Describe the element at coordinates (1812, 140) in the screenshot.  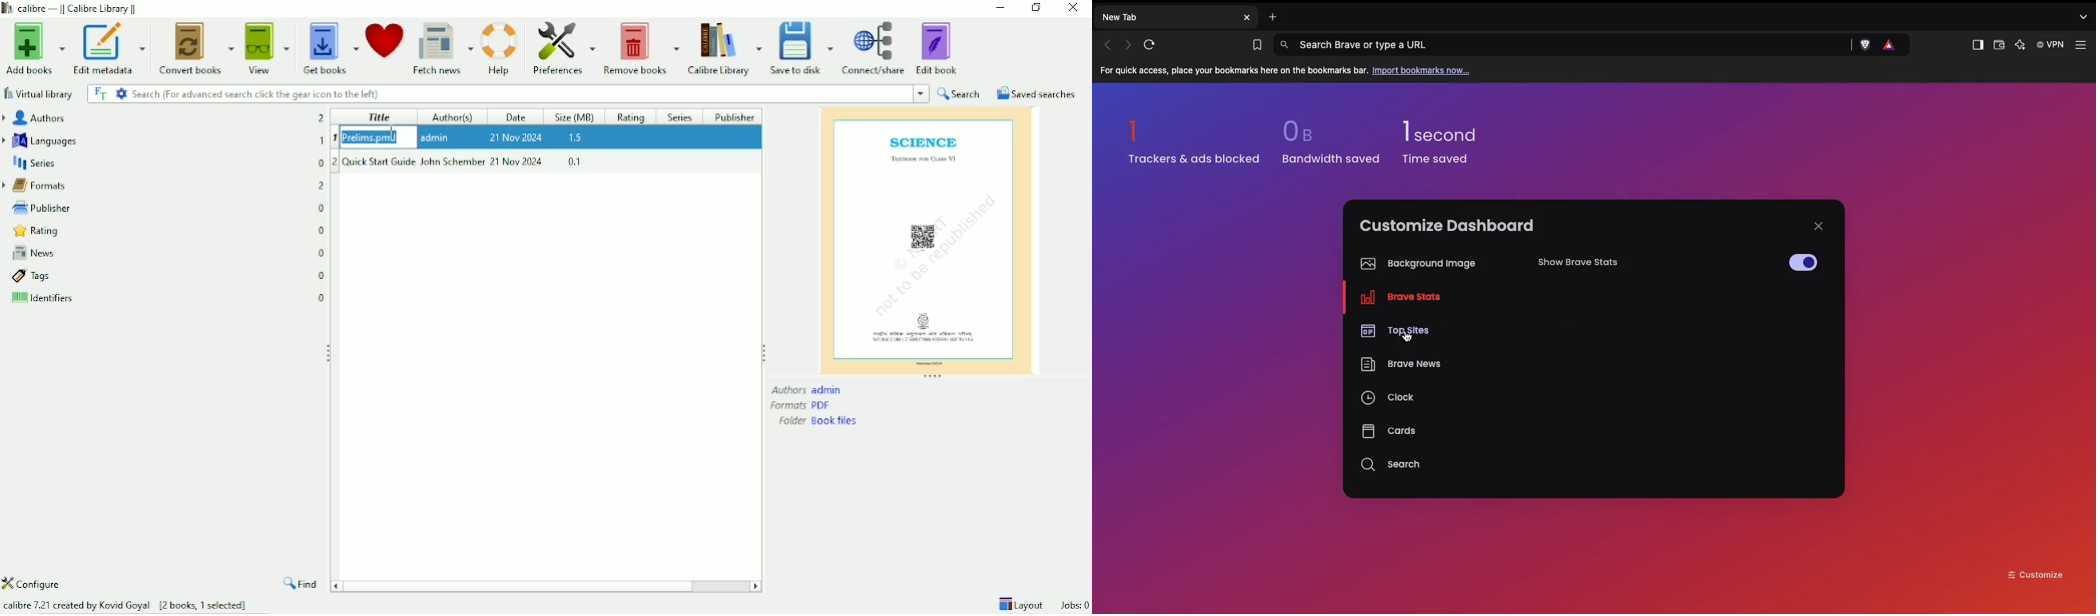
I see `New background` at that location.